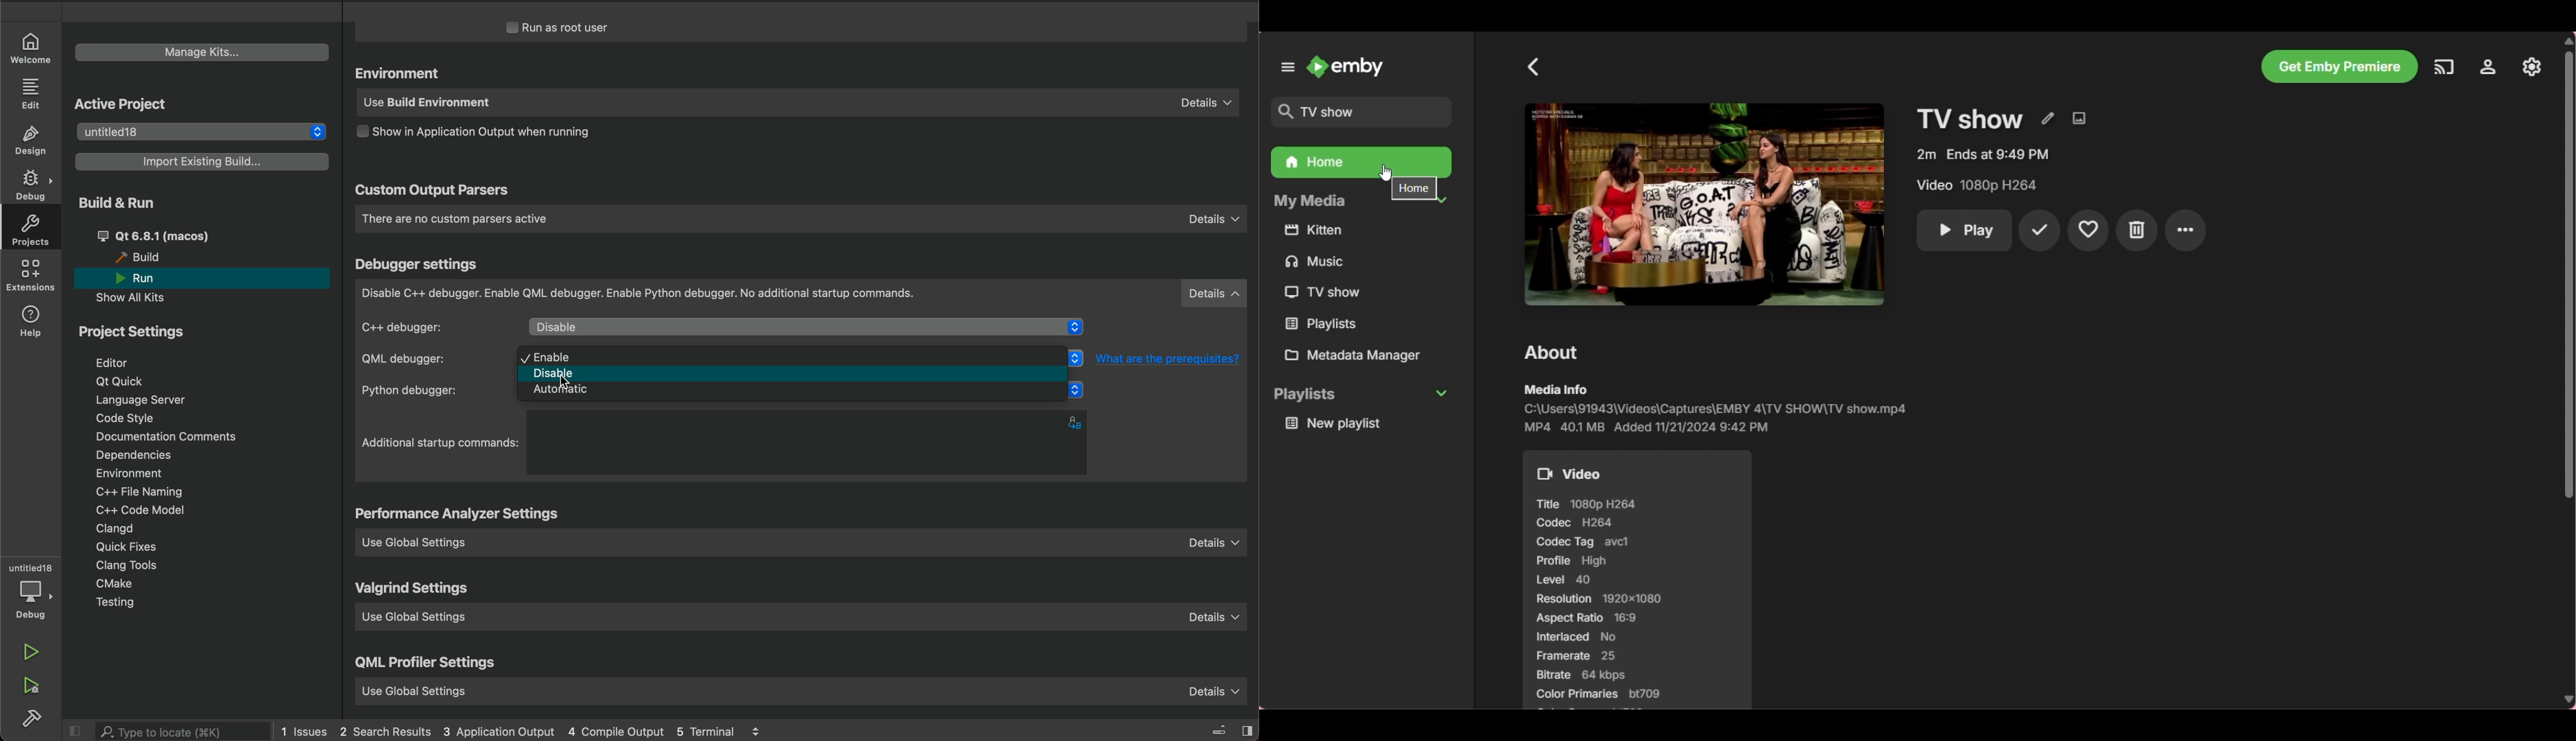  Describe the element at coordinates (1328, 291) in the screenshot. I see `TV show` at that location.